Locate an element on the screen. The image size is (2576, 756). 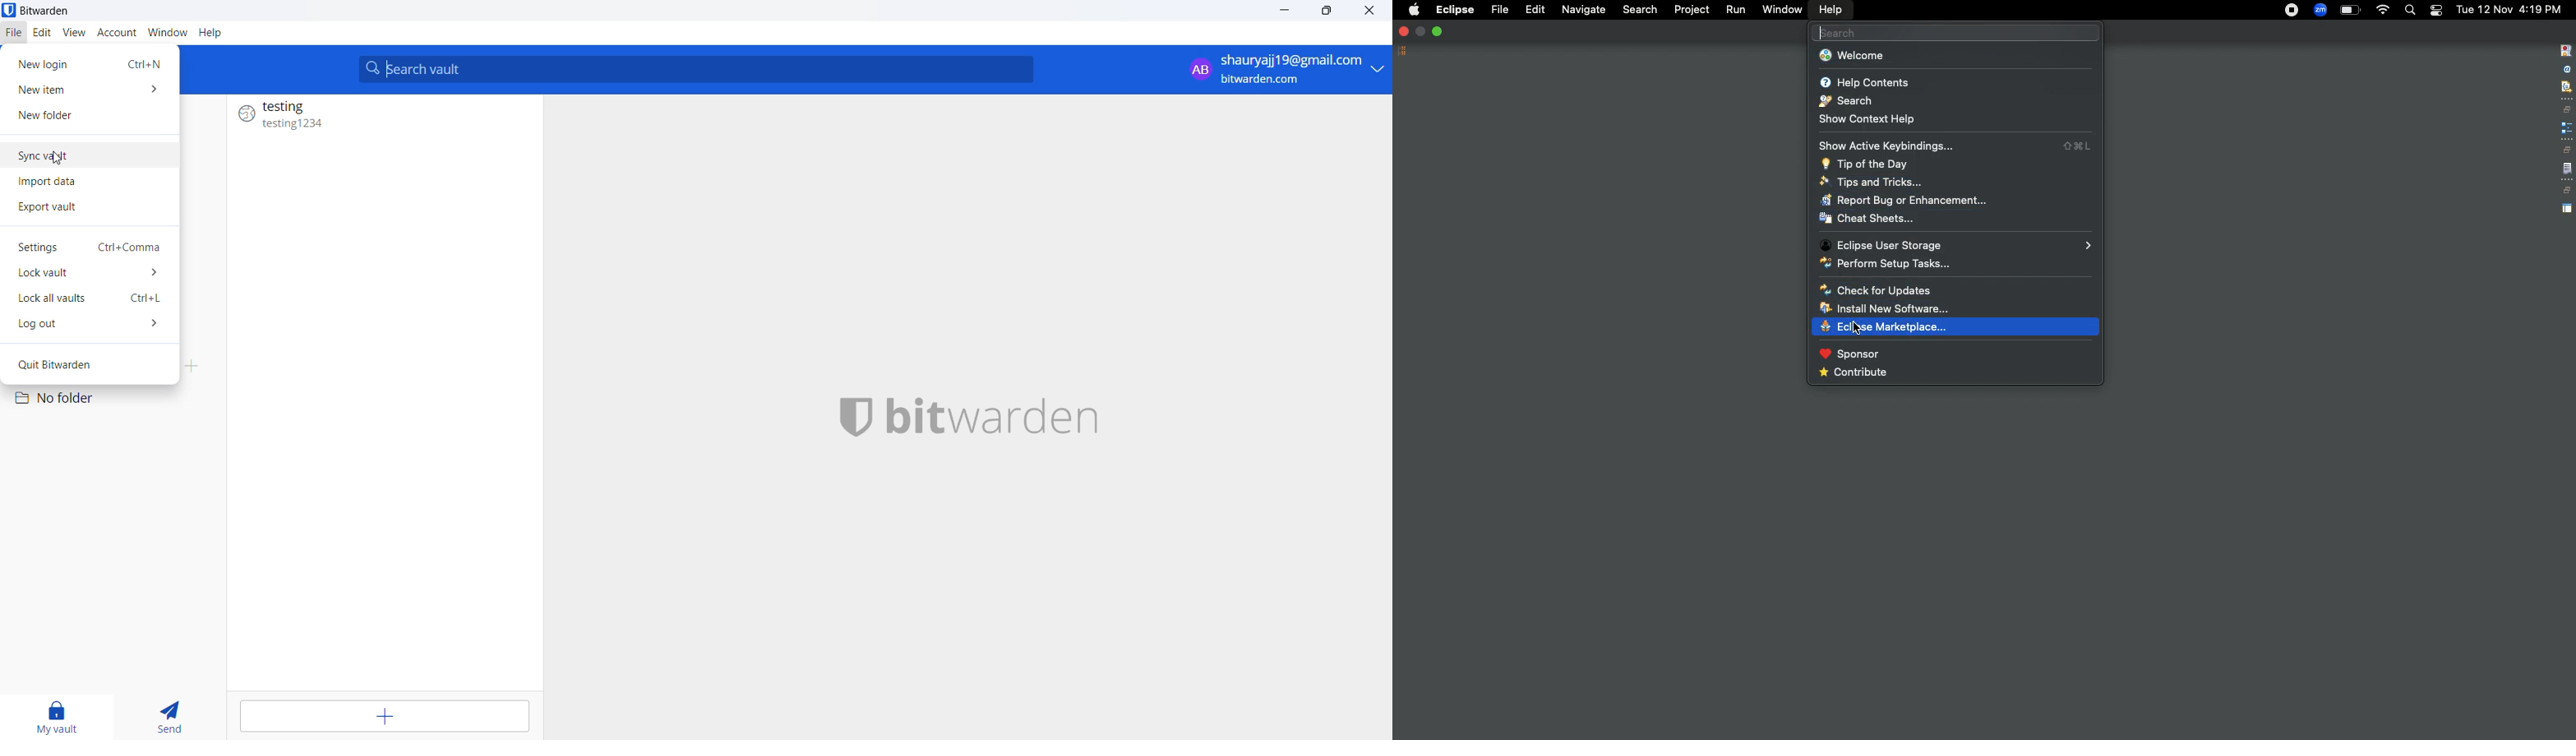
cursor is located at coordinates (57, 160).